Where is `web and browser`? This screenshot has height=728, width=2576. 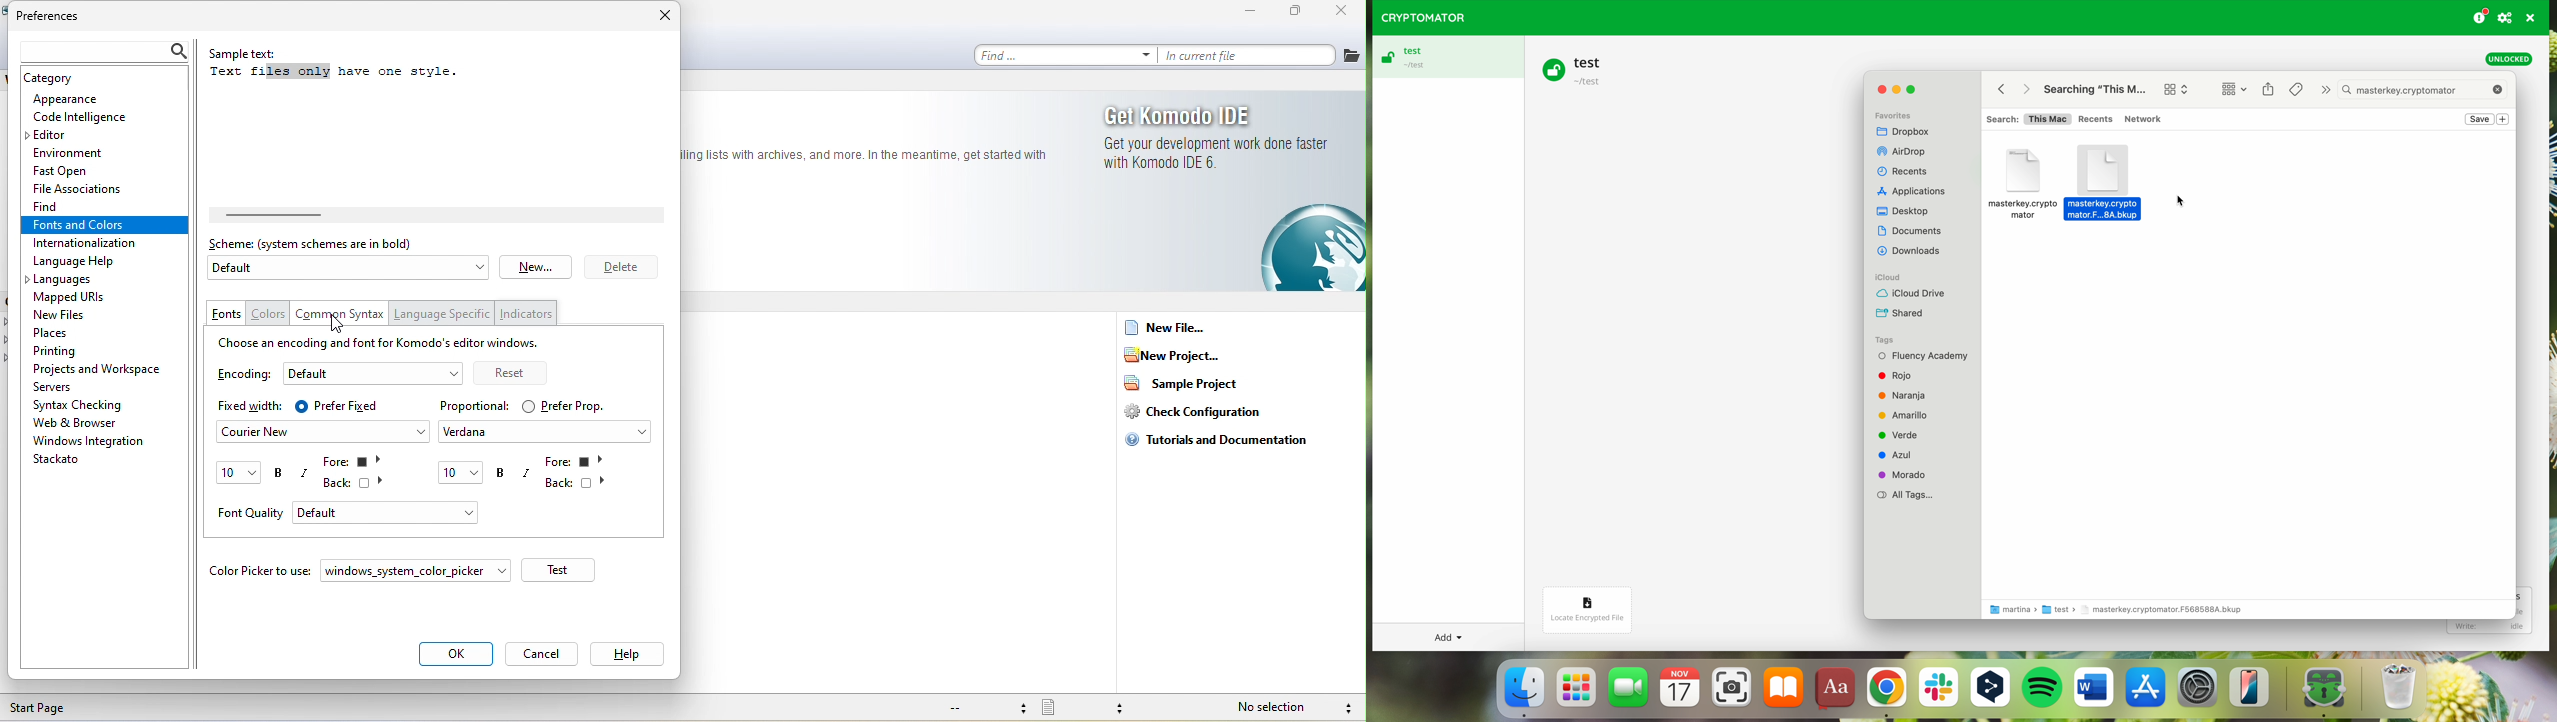
web and browser is located at coordinates (86, 423).